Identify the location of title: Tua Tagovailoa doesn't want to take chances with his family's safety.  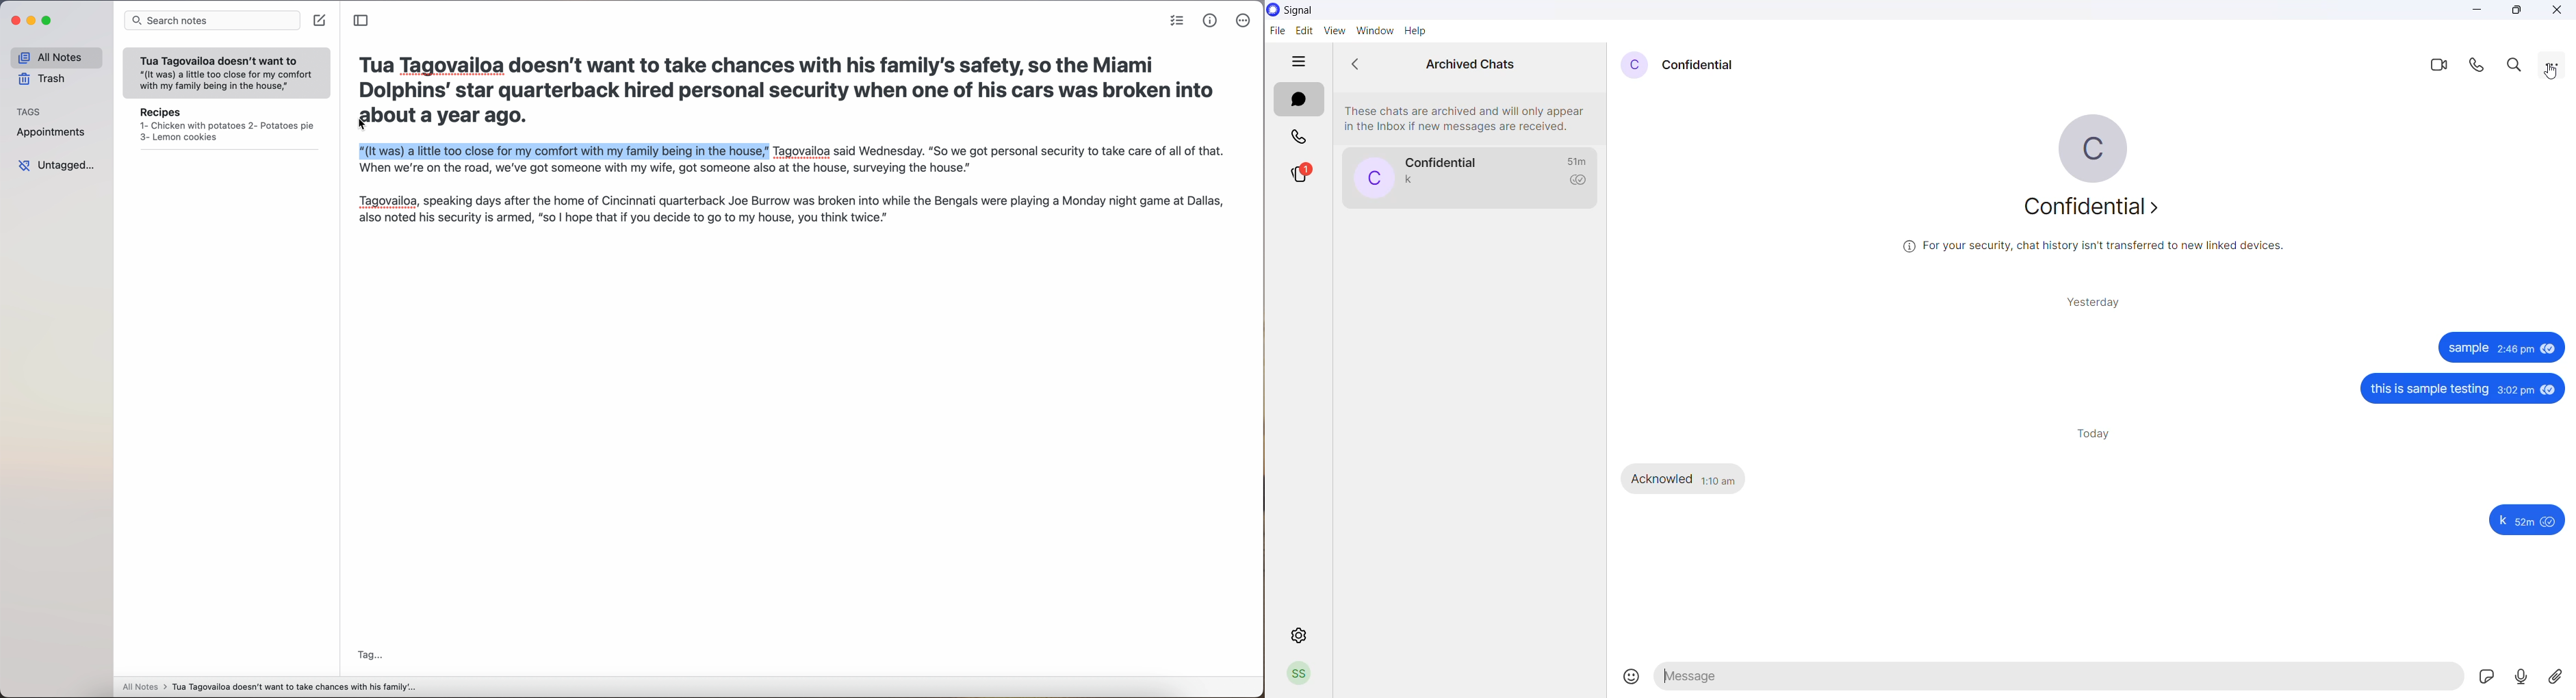
(793, 79).